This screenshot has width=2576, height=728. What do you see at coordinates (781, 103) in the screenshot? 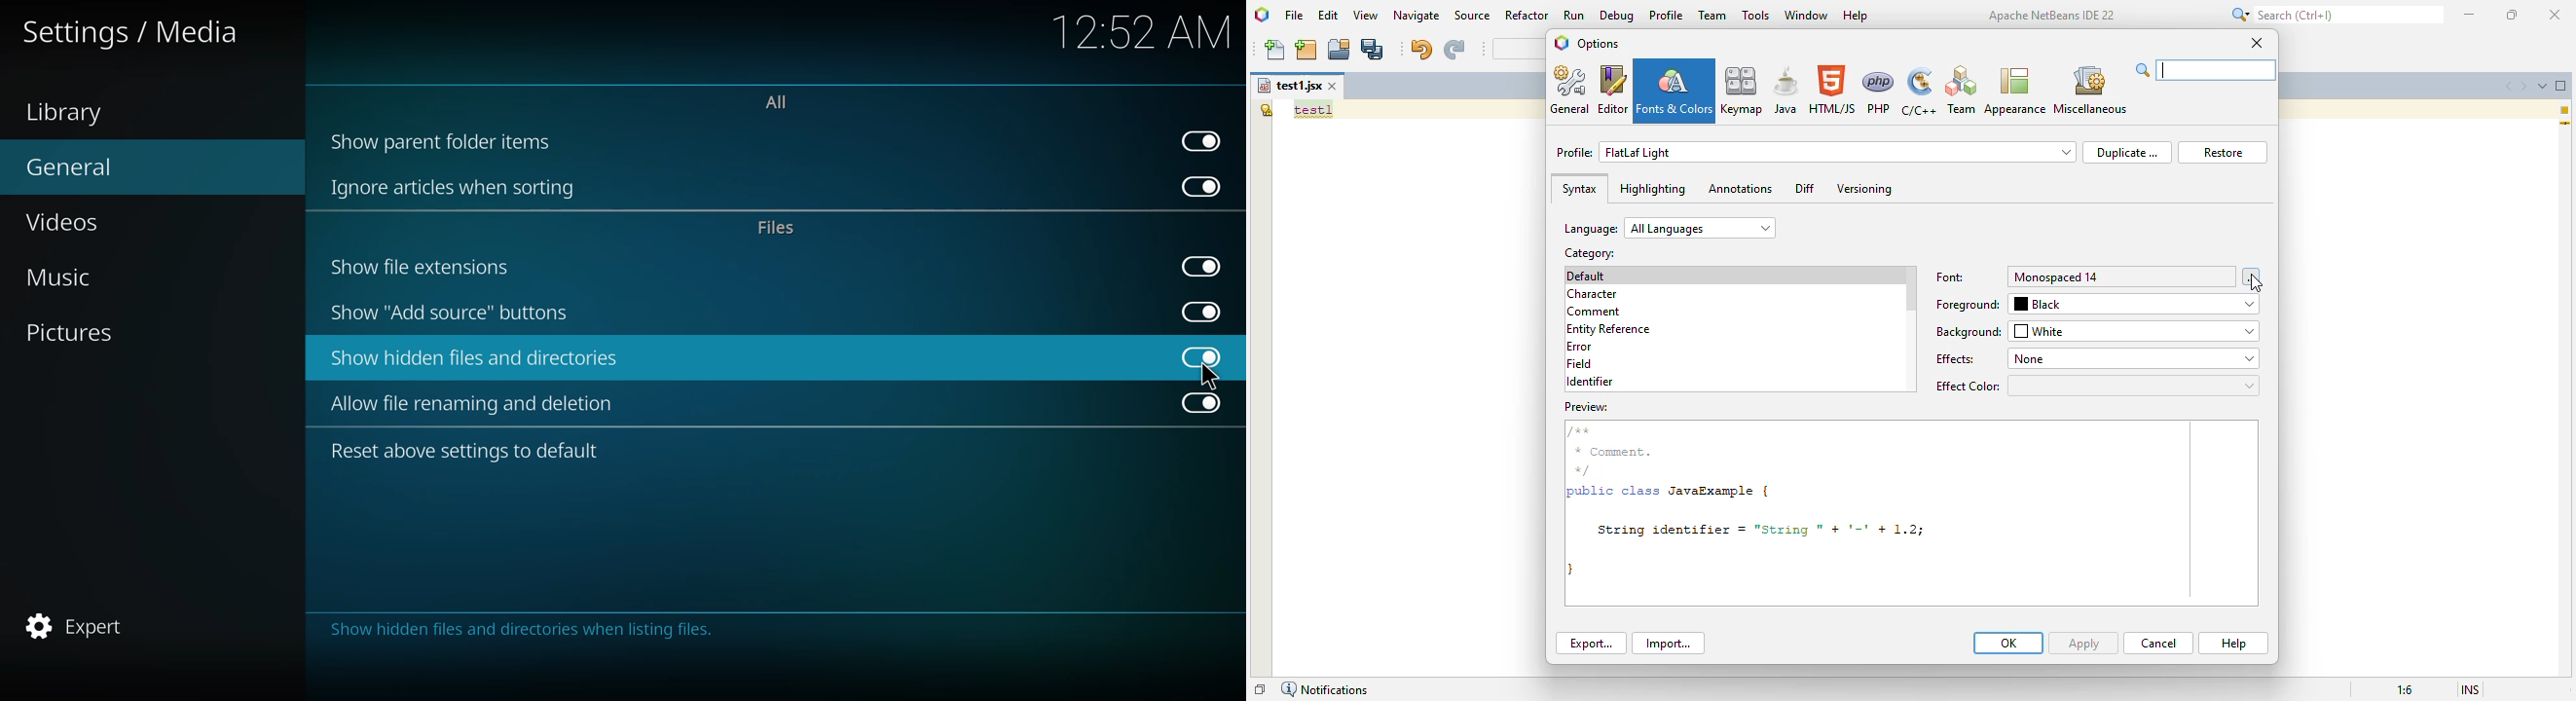
I see `all` at bounding box center [781, 103].